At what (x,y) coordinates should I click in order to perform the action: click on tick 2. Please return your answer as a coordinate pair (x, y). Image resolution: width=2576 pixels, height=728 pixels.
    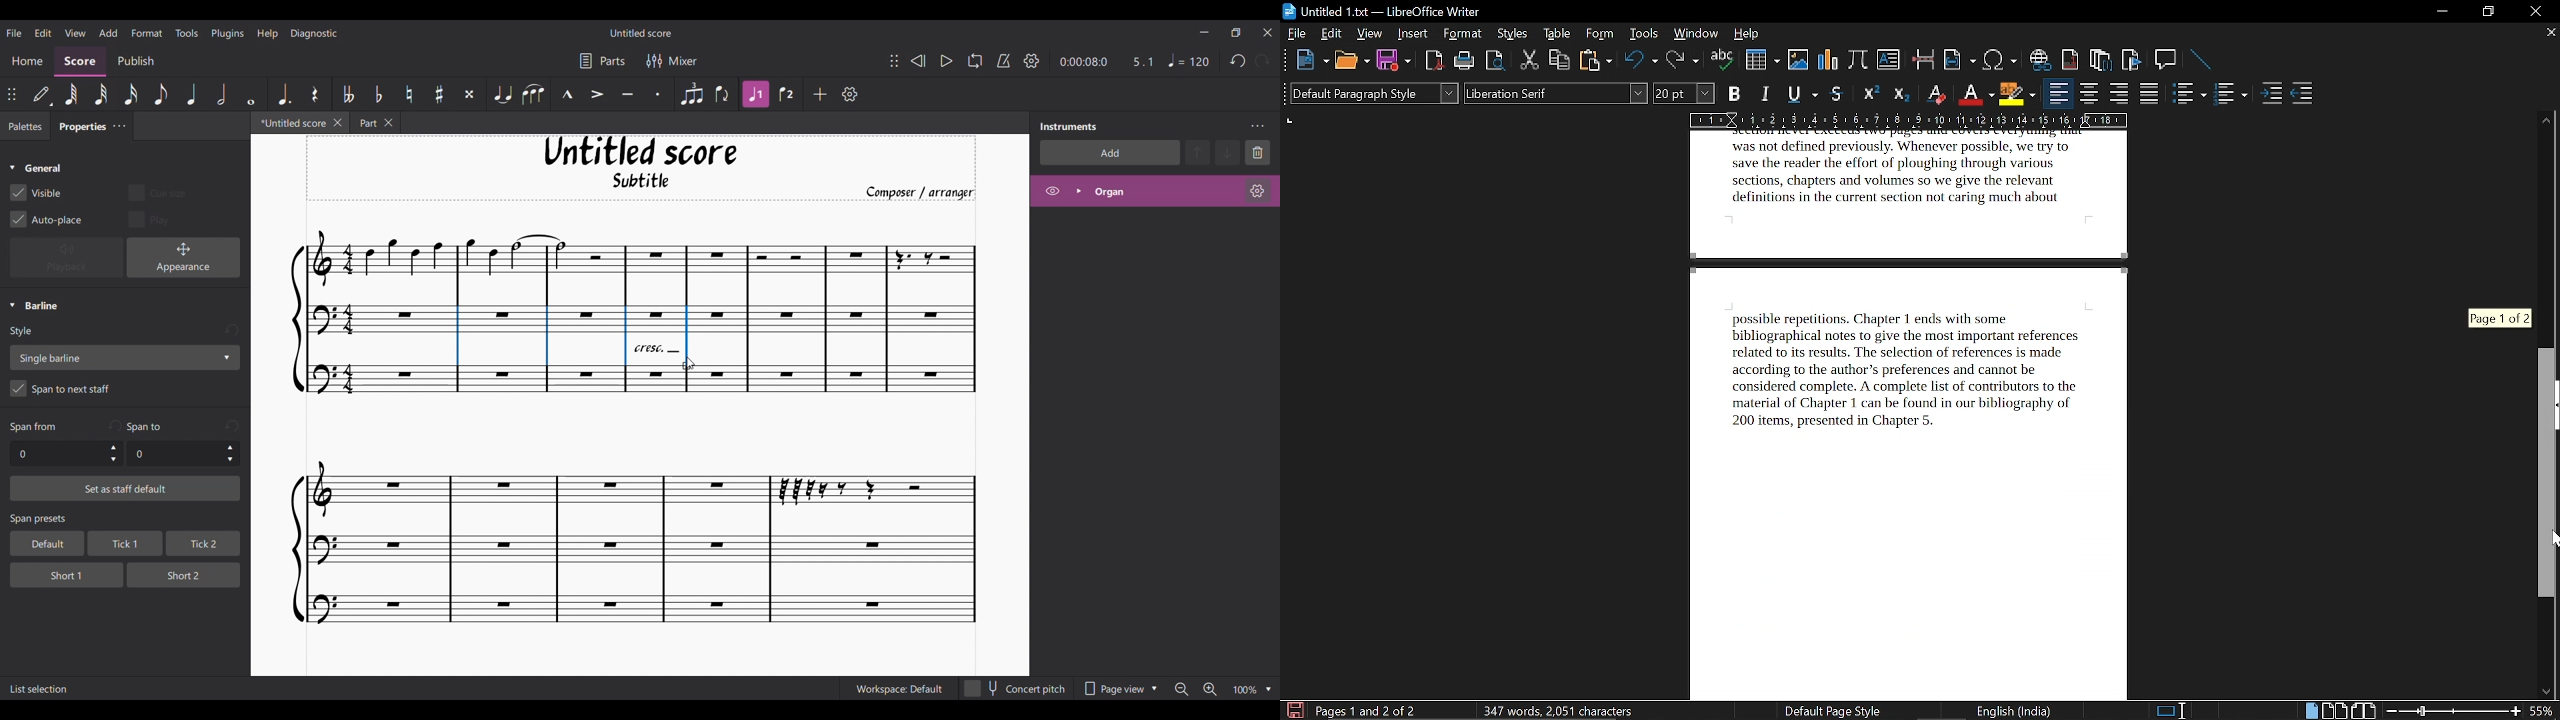
    Looking at the image, I should click on (202, 544).